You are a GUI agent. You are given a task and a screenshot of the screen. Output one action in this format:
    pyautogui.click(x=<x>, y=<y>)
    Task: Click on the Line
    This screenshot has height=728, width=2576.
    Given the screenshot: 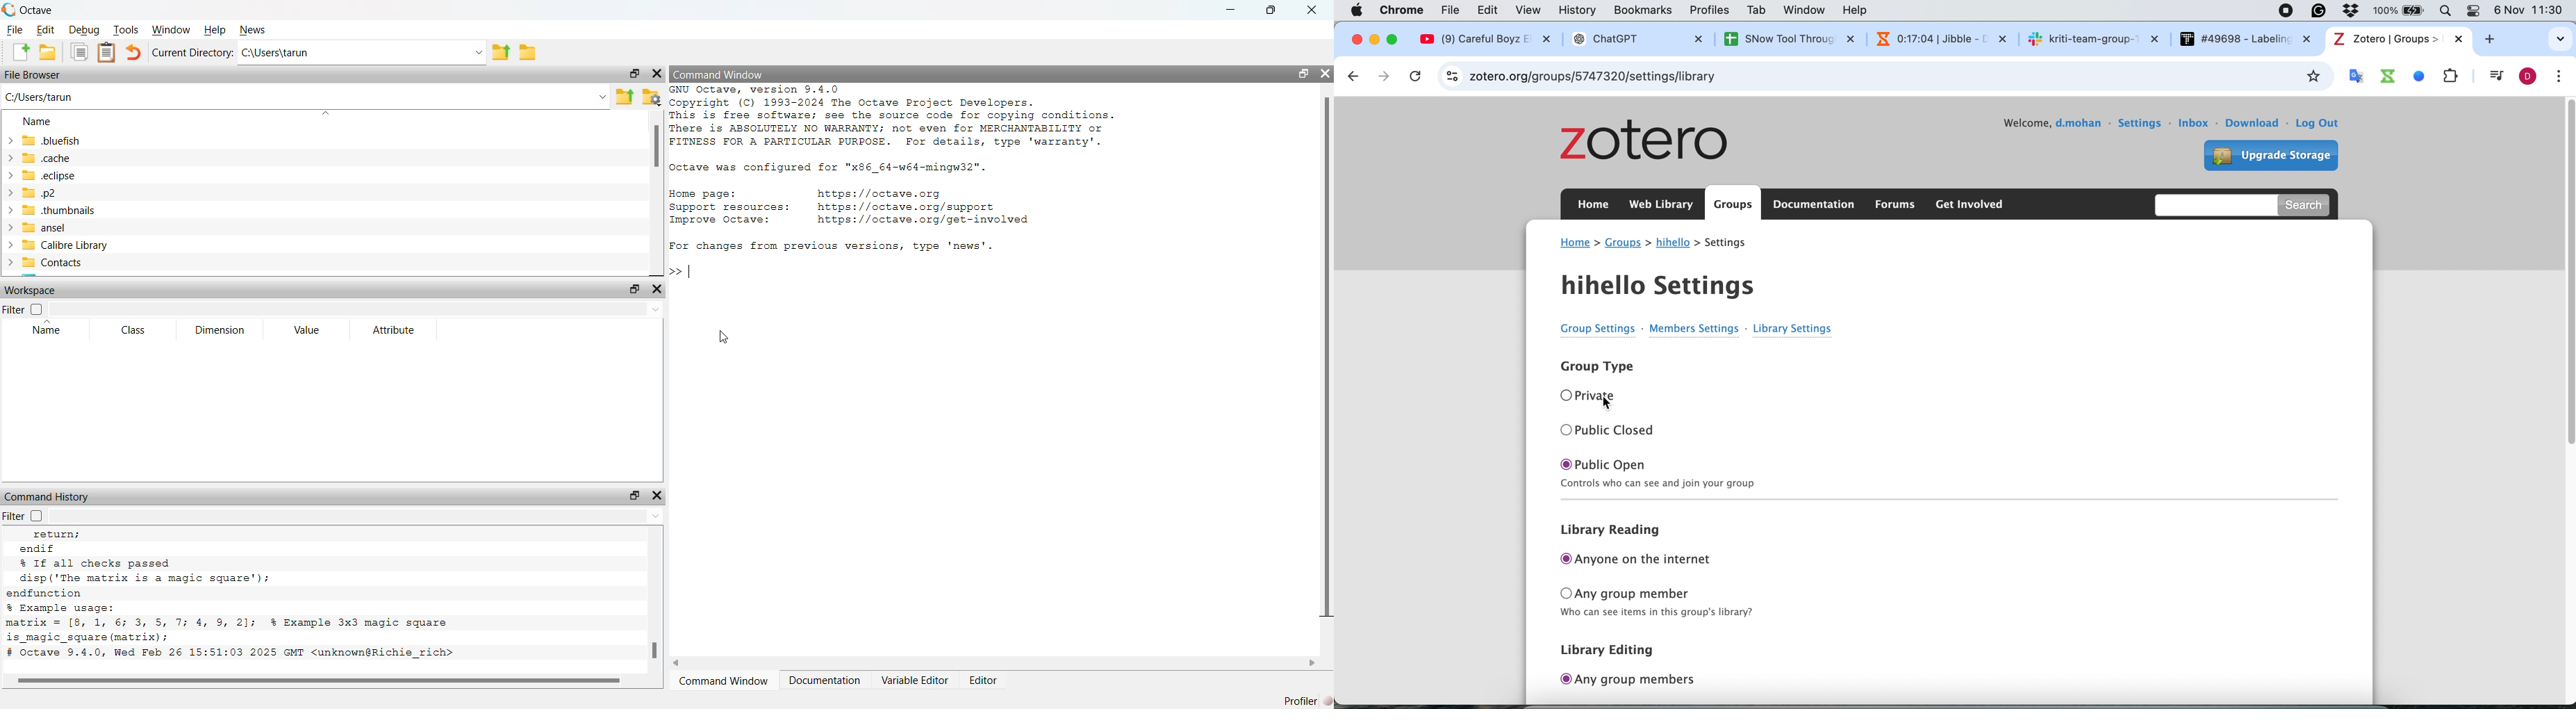 What is the action you would take?
    pyautogui.click(x=1925, y=501)
    